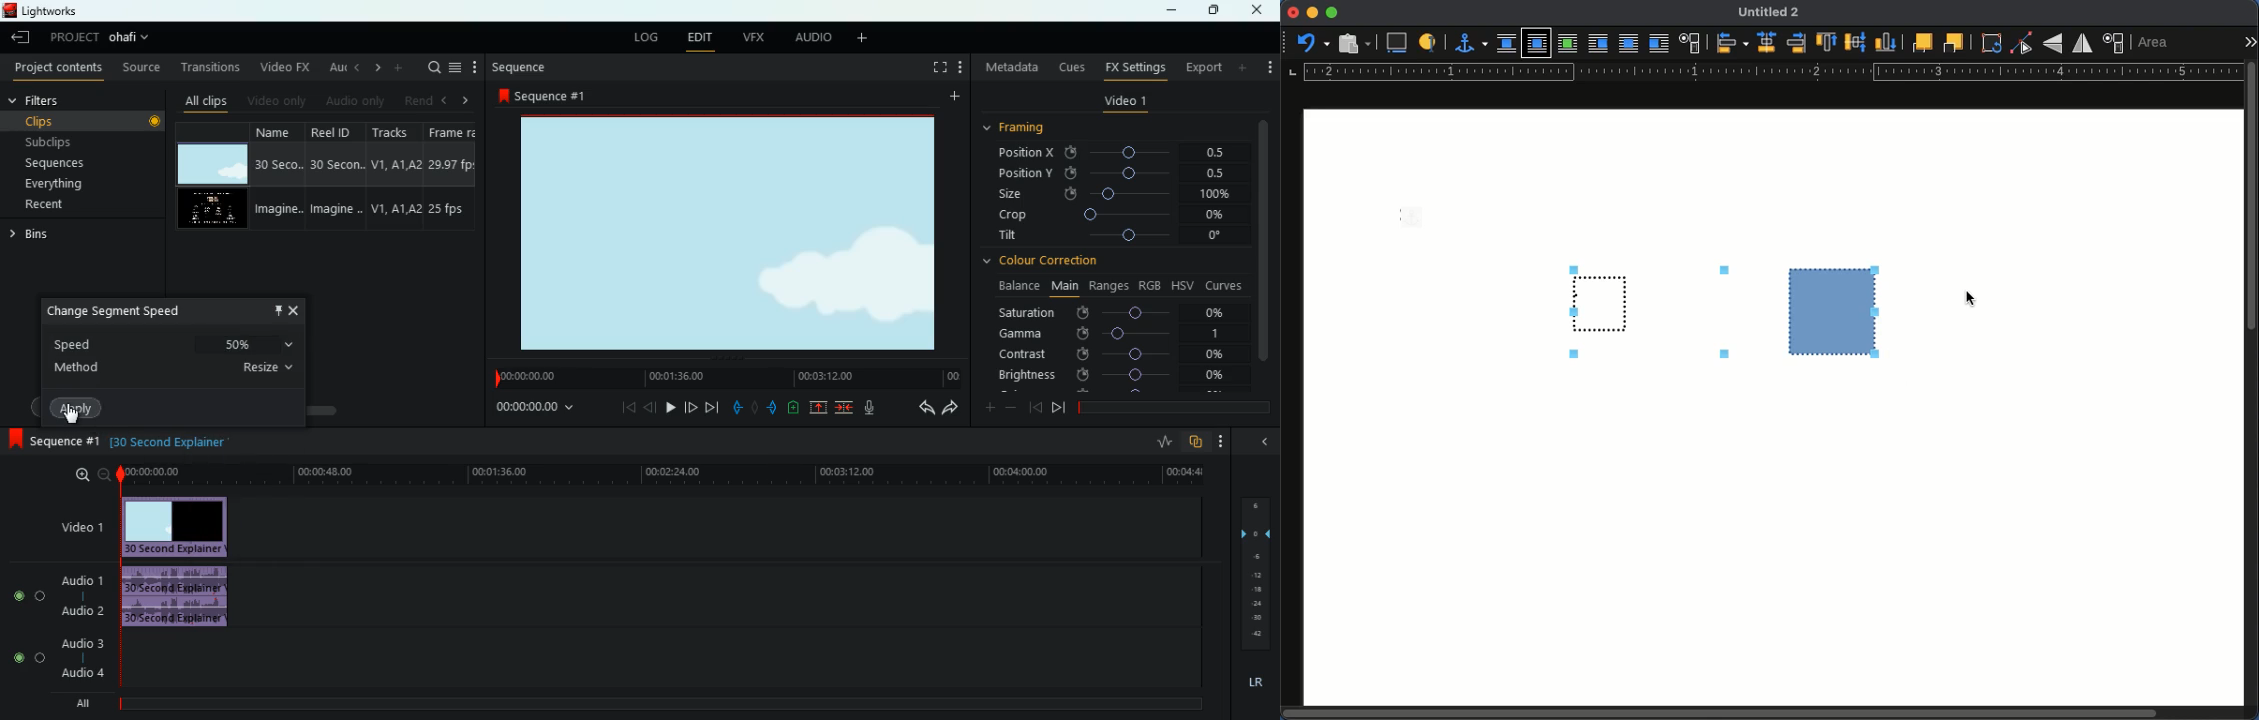  What do you see at coordinates (1355, 43) in the screenshot?
I see `paste` at bounding box center [1355, 43].